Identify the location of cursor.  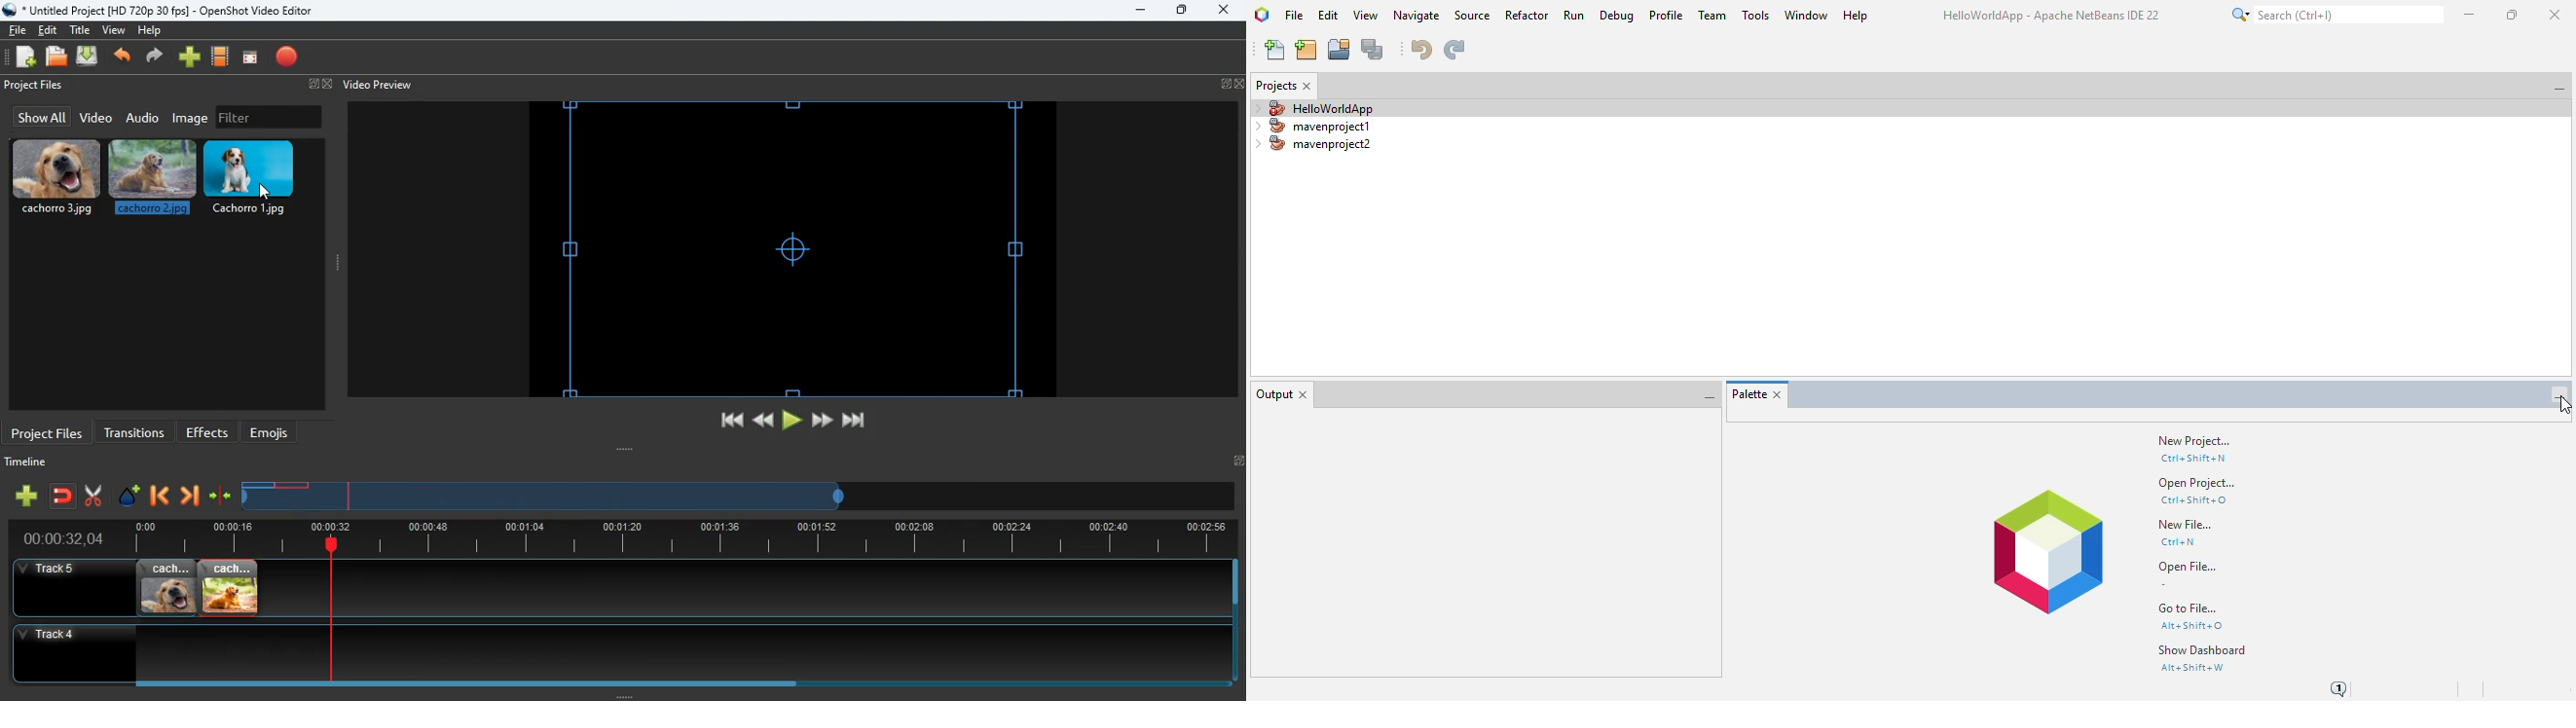
(263, 191).